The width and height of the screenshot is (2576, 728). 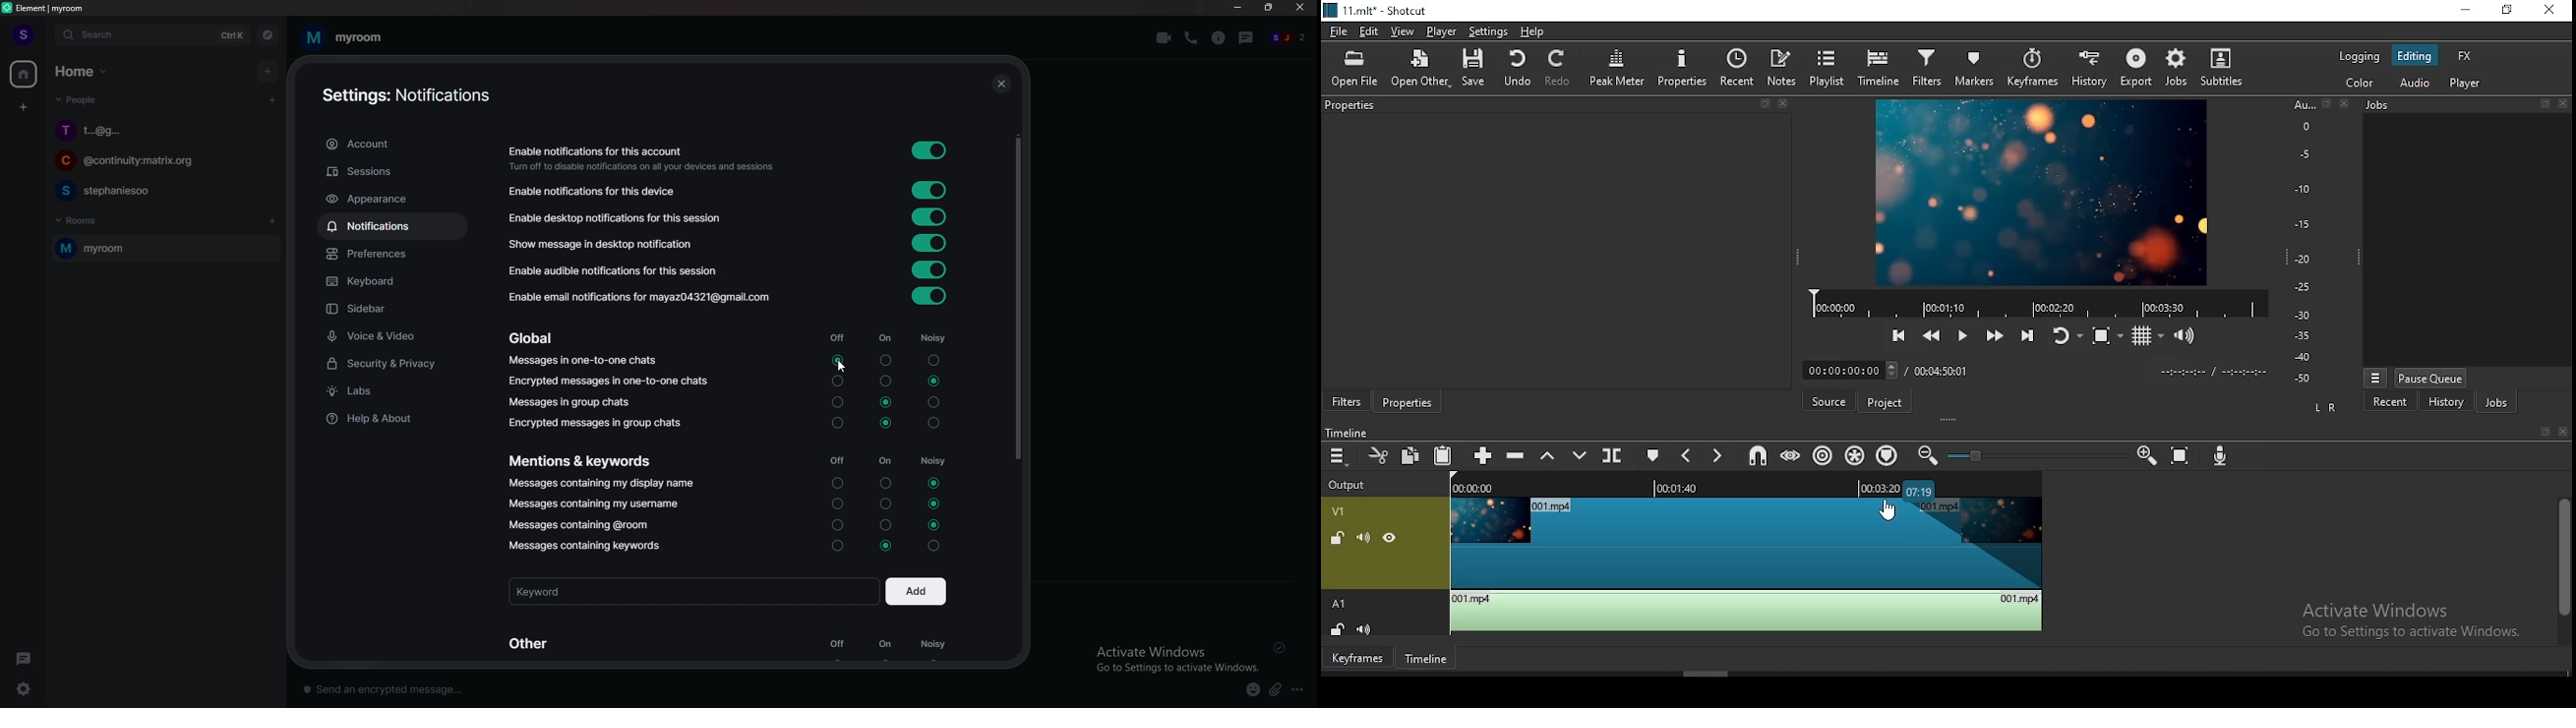 I want to click on toggle grid display on the player, so click(x=2148, y=337).